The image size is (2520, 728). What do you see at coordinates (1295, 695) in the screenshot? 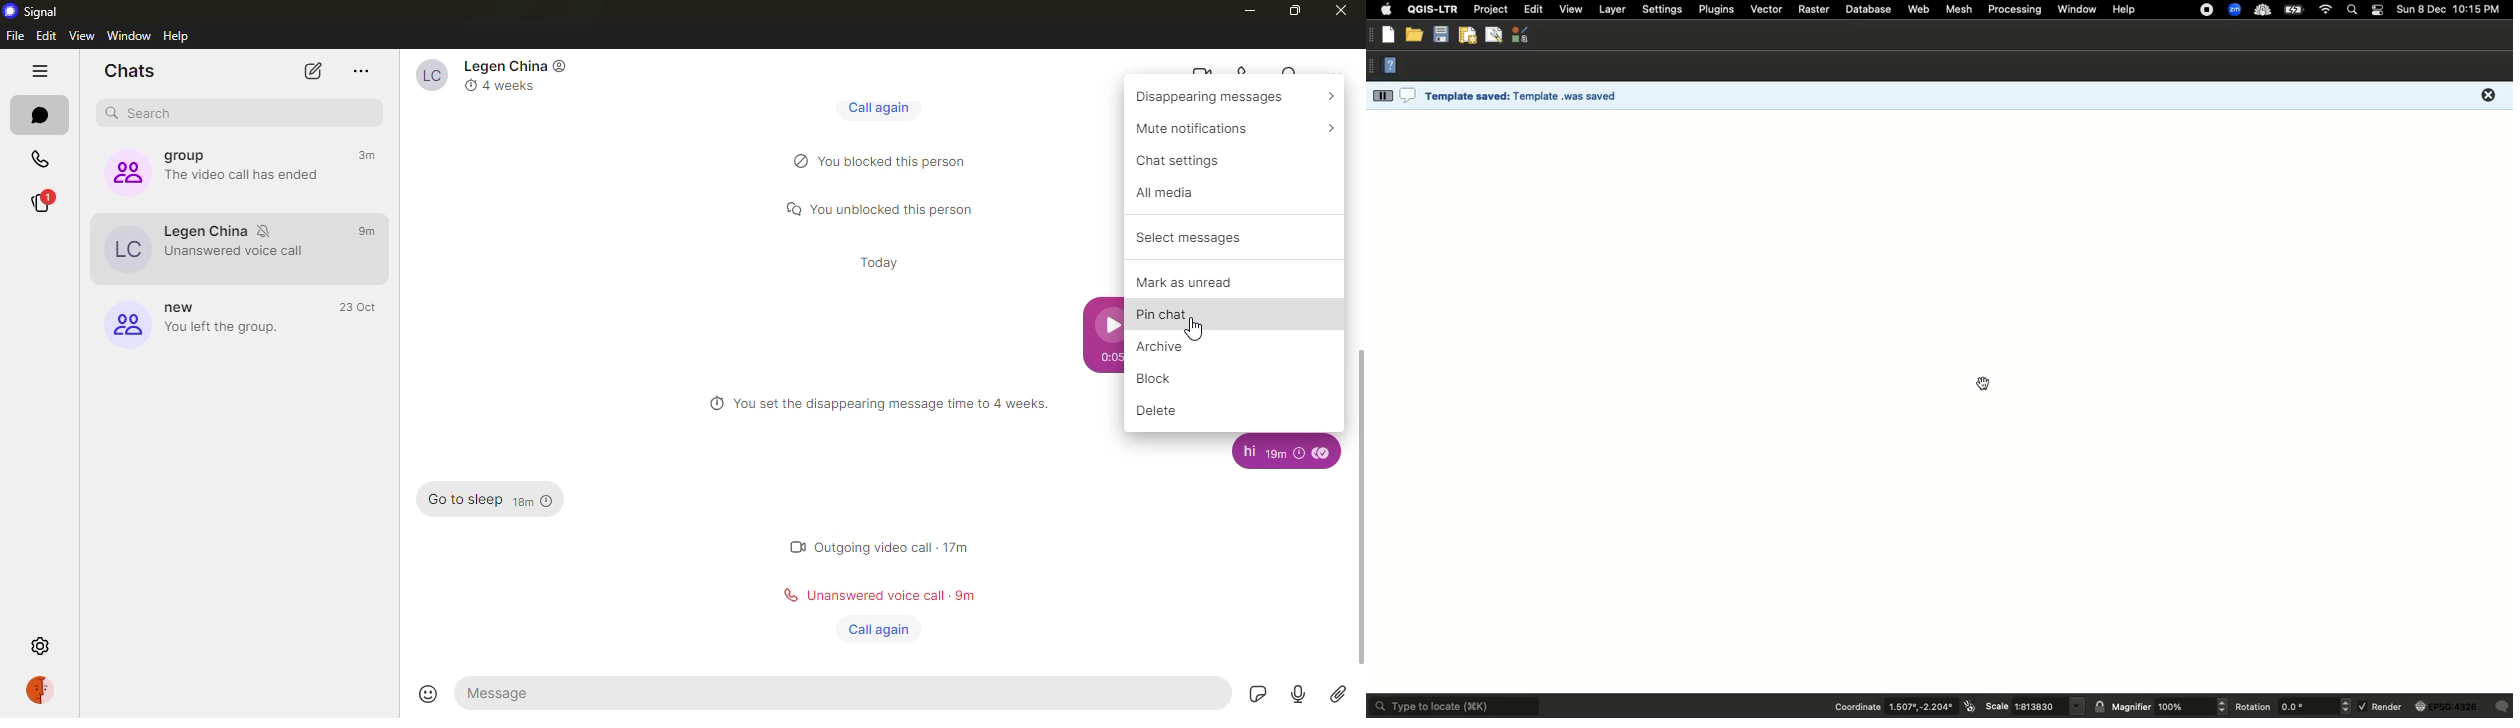
I see `record` at bounding box center [1295, 695].